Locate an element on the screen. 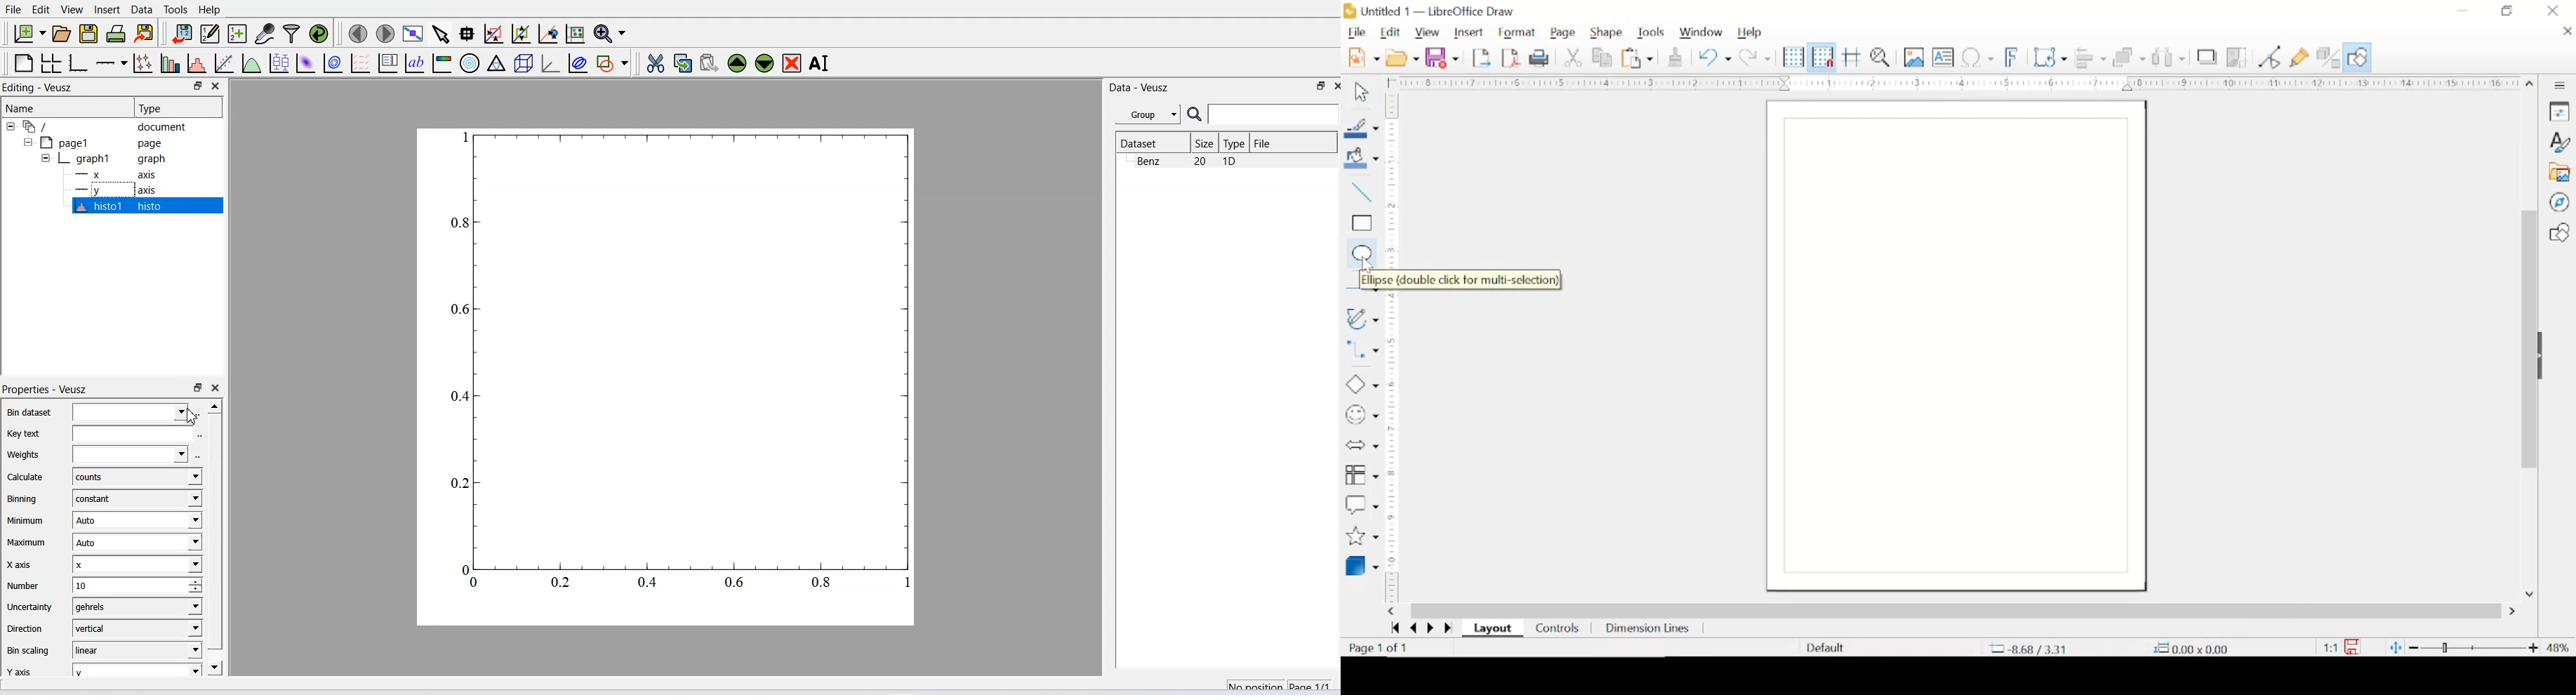  zoom level is located at coordinates (2557, 647).